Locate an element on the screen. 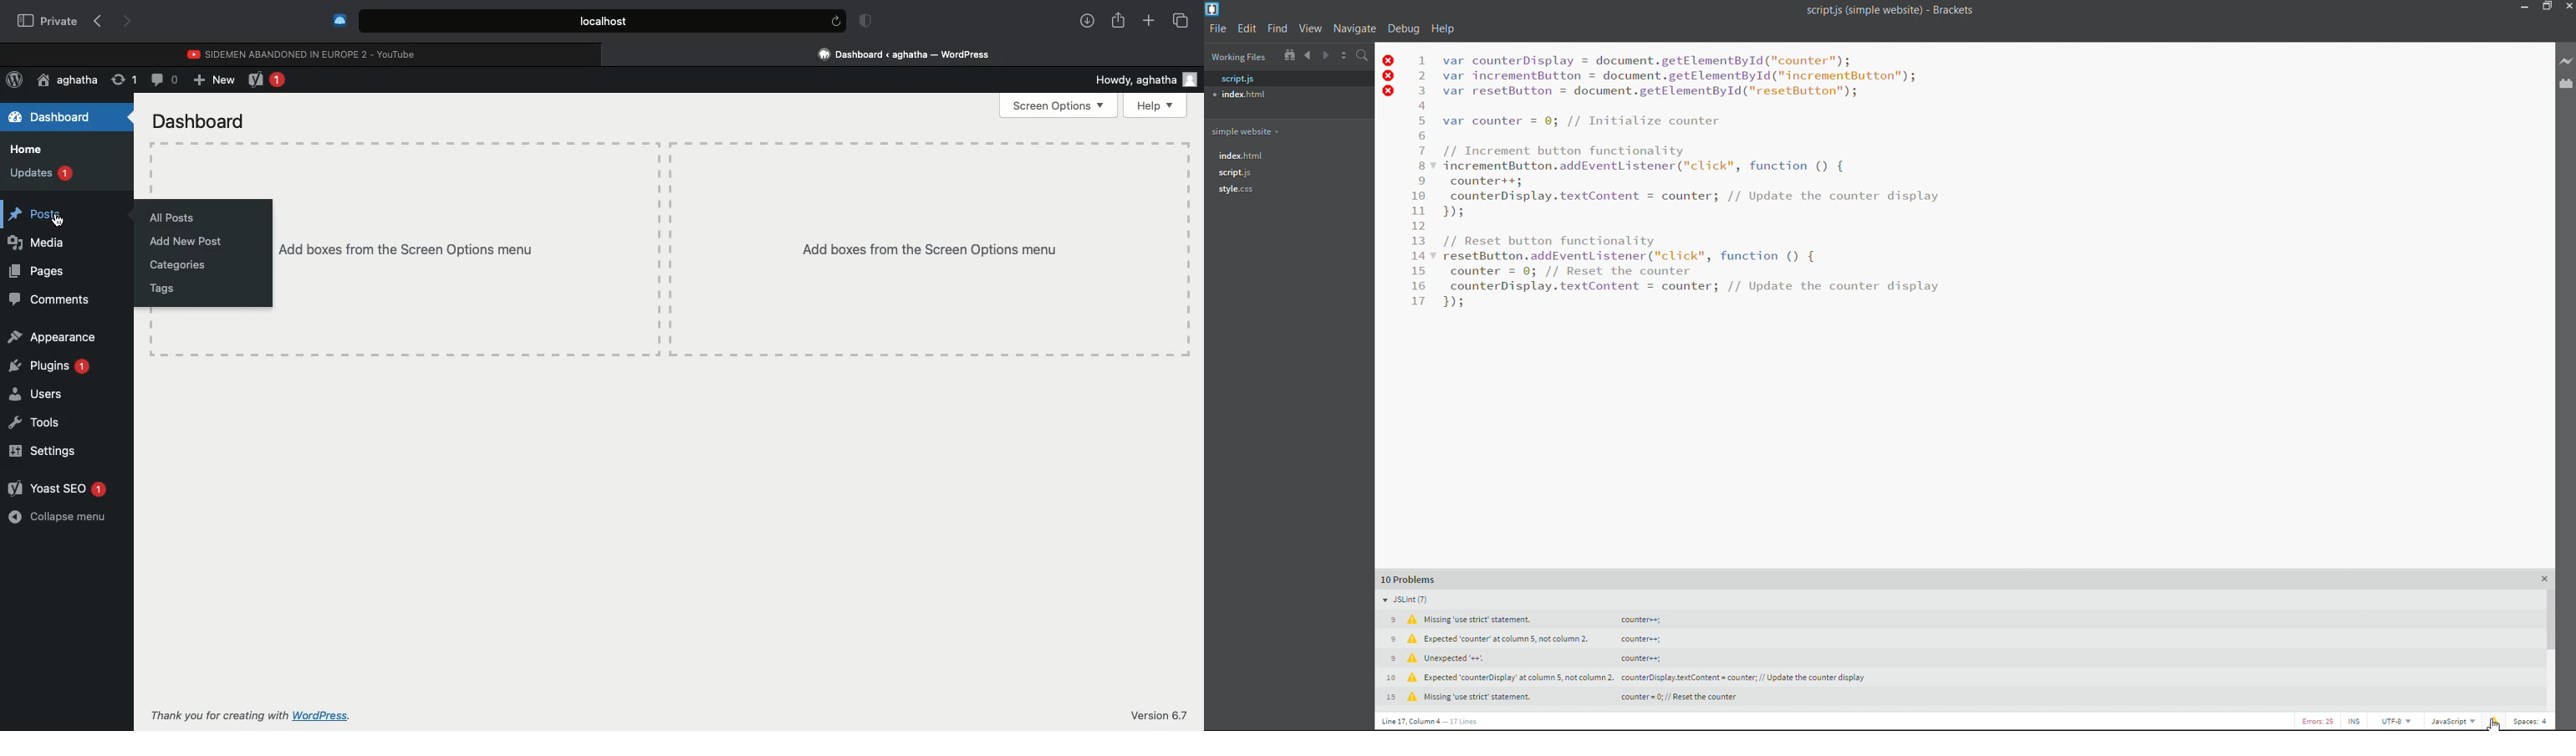 The height and width of the screenshot is (756, 2576). live preview toggle is located at coordinates (2568, 62).